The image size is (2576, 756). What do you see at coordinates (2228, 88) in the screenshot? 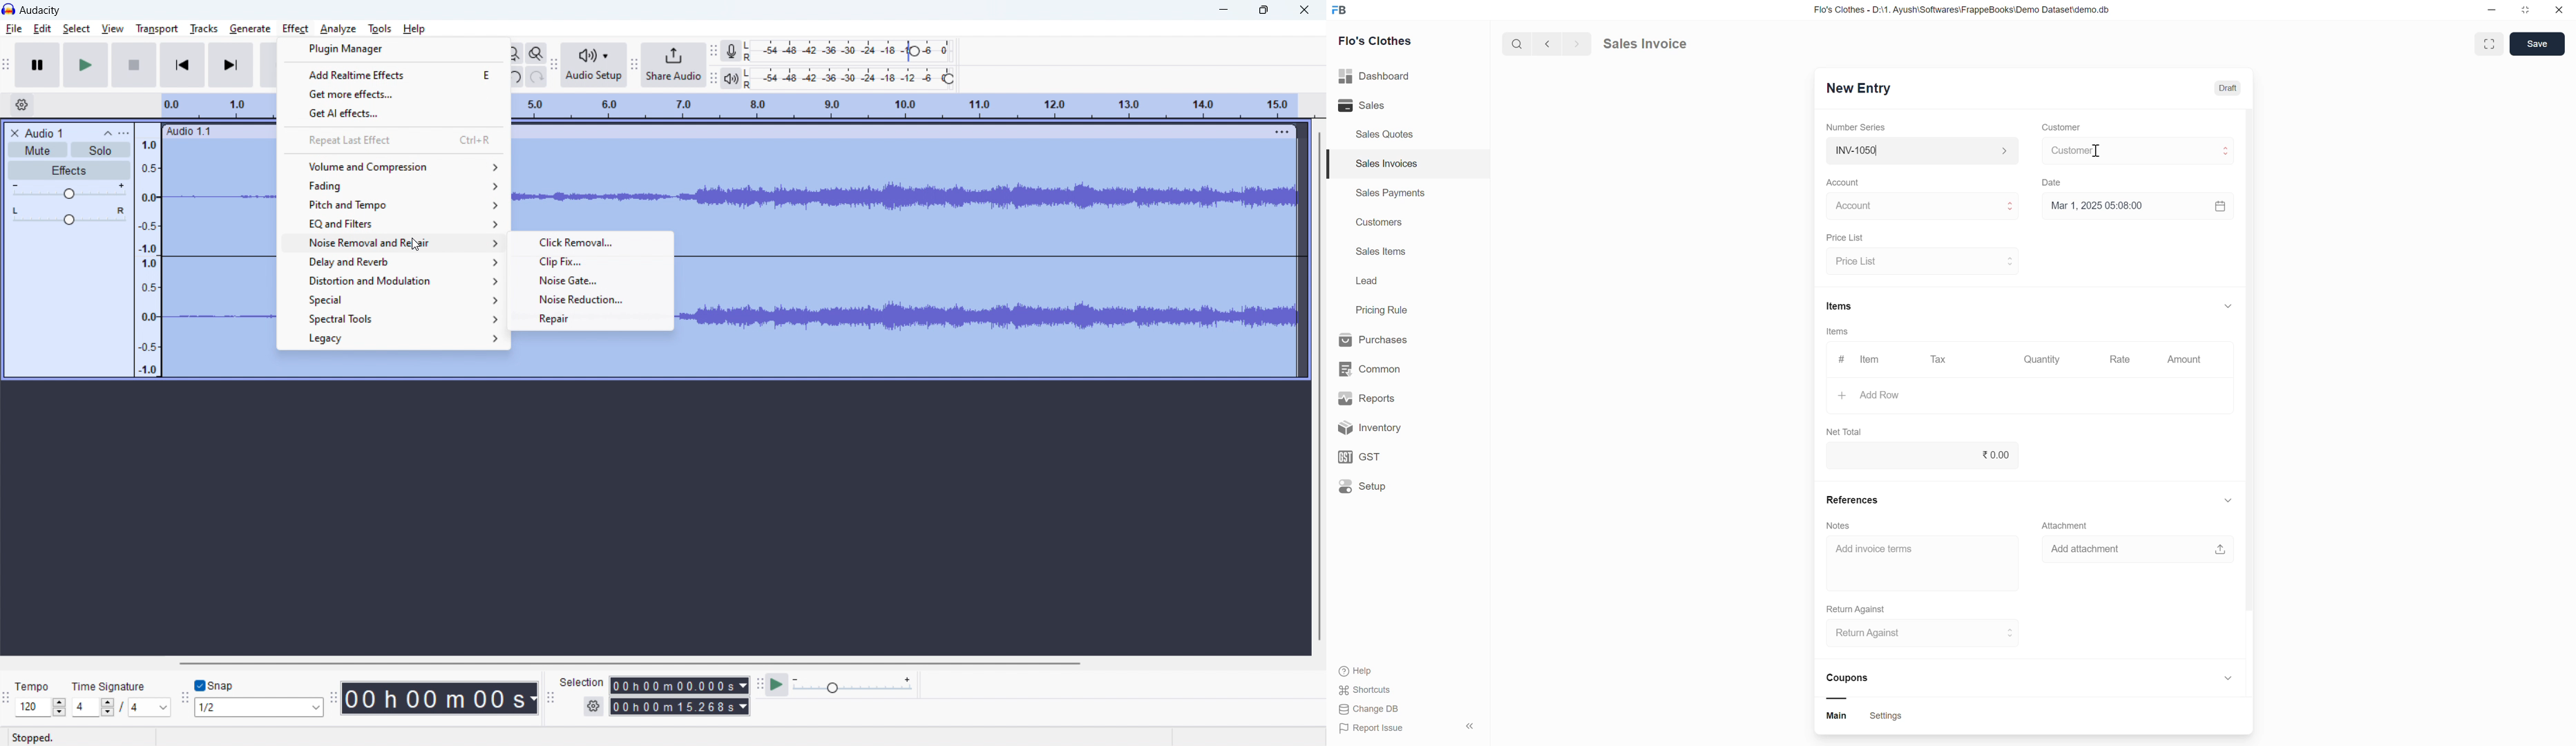
I see `Draft` at bounding box center [2228, 88].